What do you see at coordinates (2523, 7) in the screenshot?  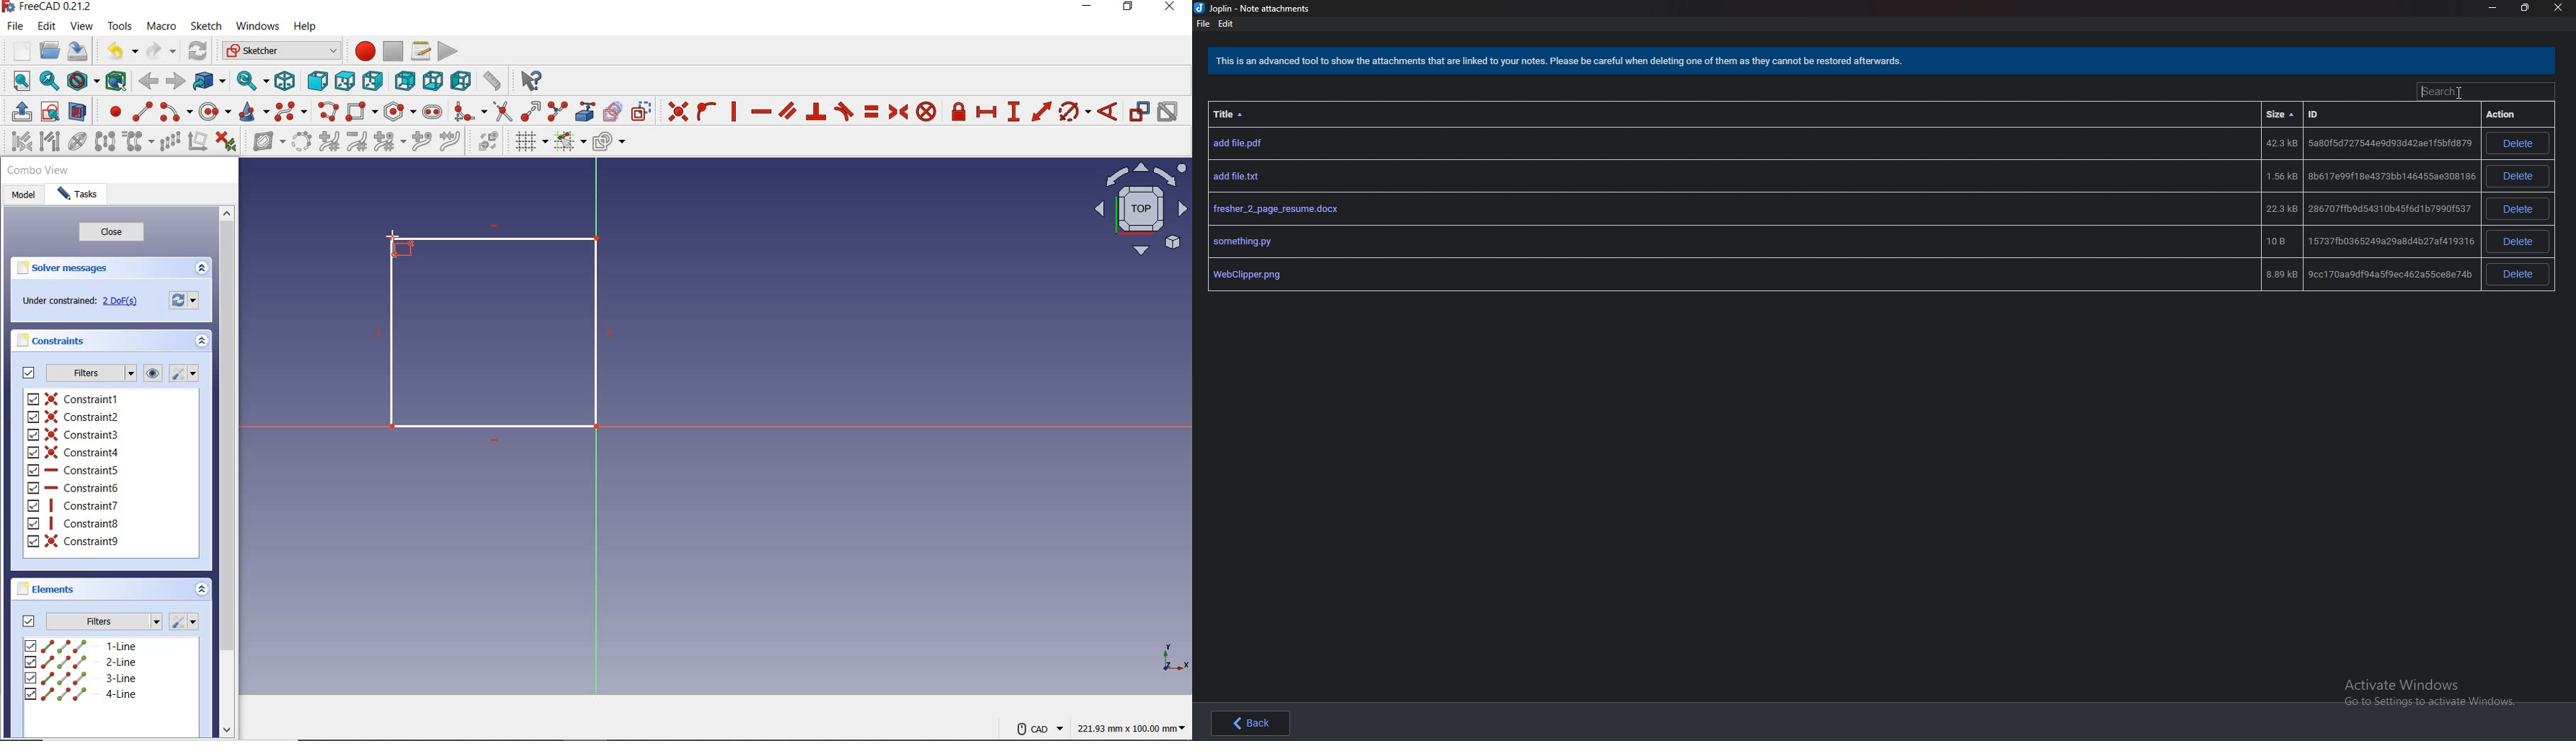 I see `Resize` at bounding box center [2523, 7].